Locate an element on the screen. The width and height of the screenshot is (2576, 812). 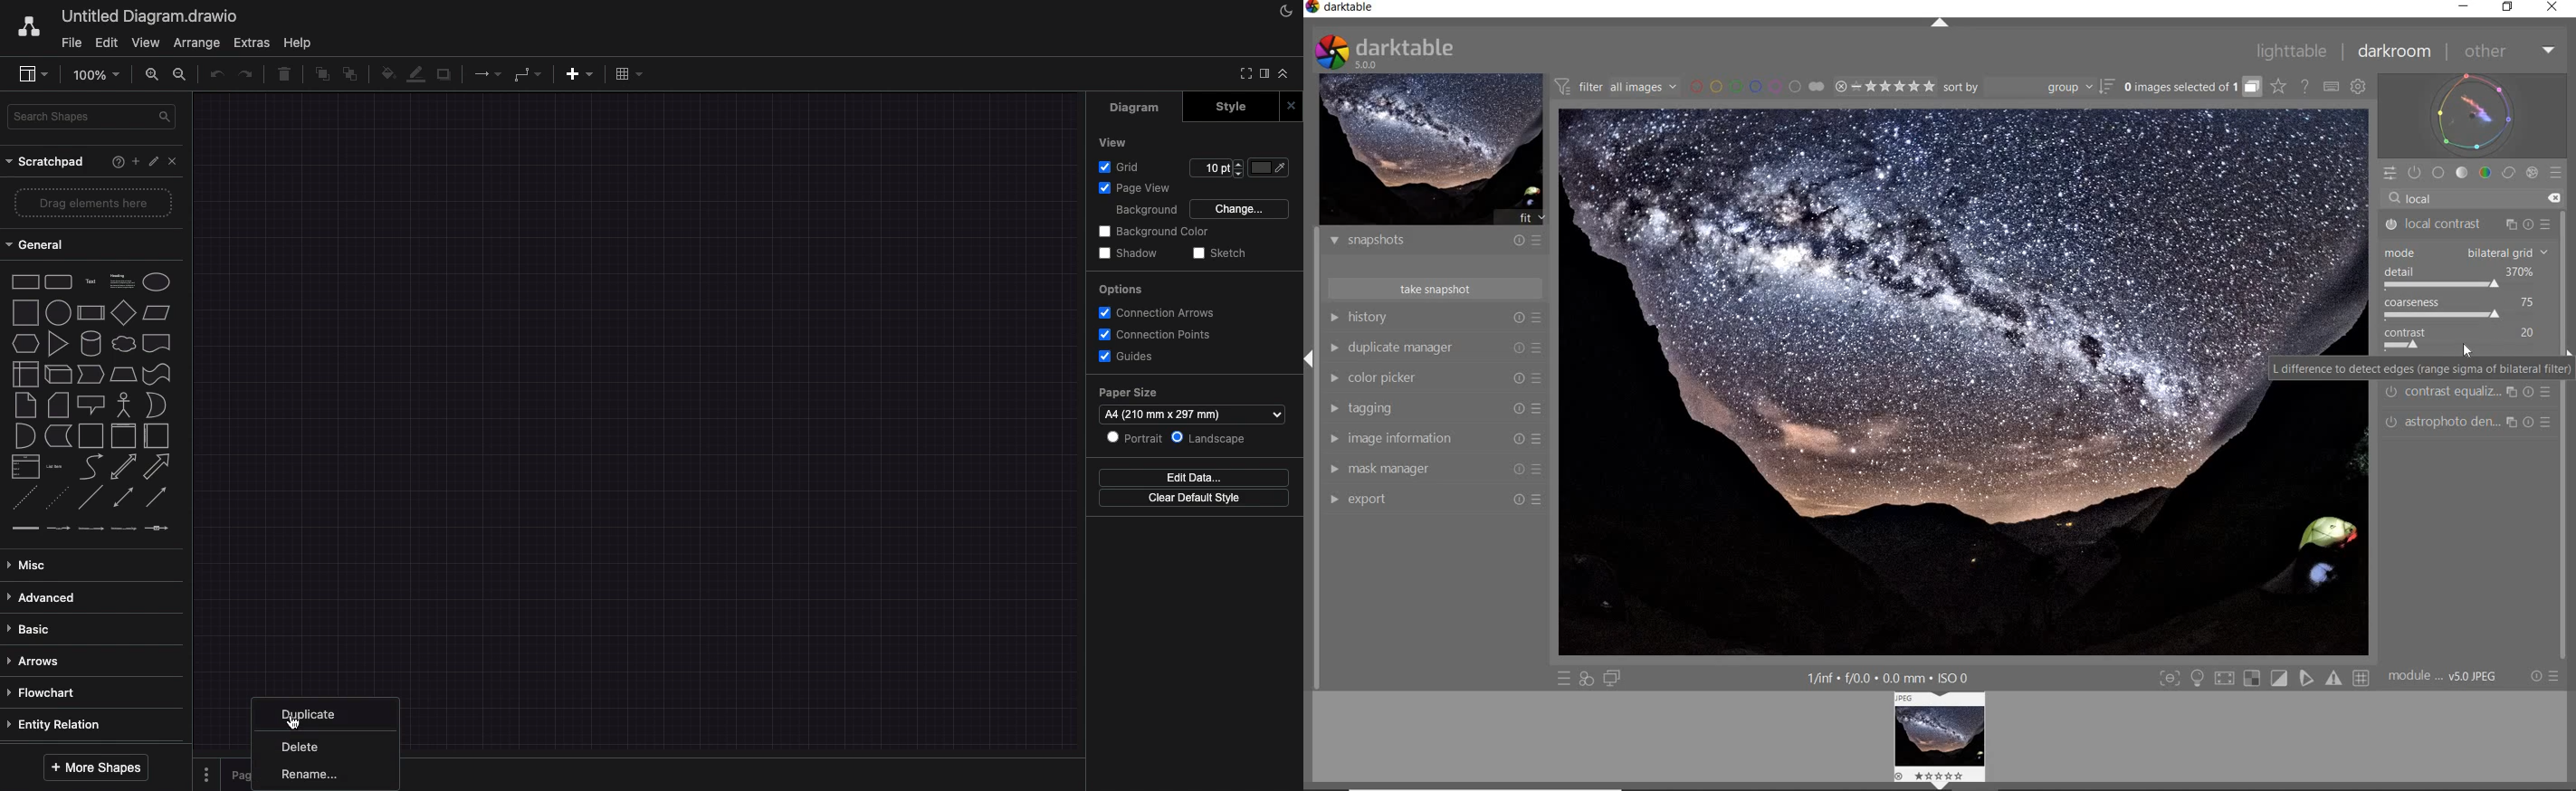
zoom in is located at coordinates (151, 75).